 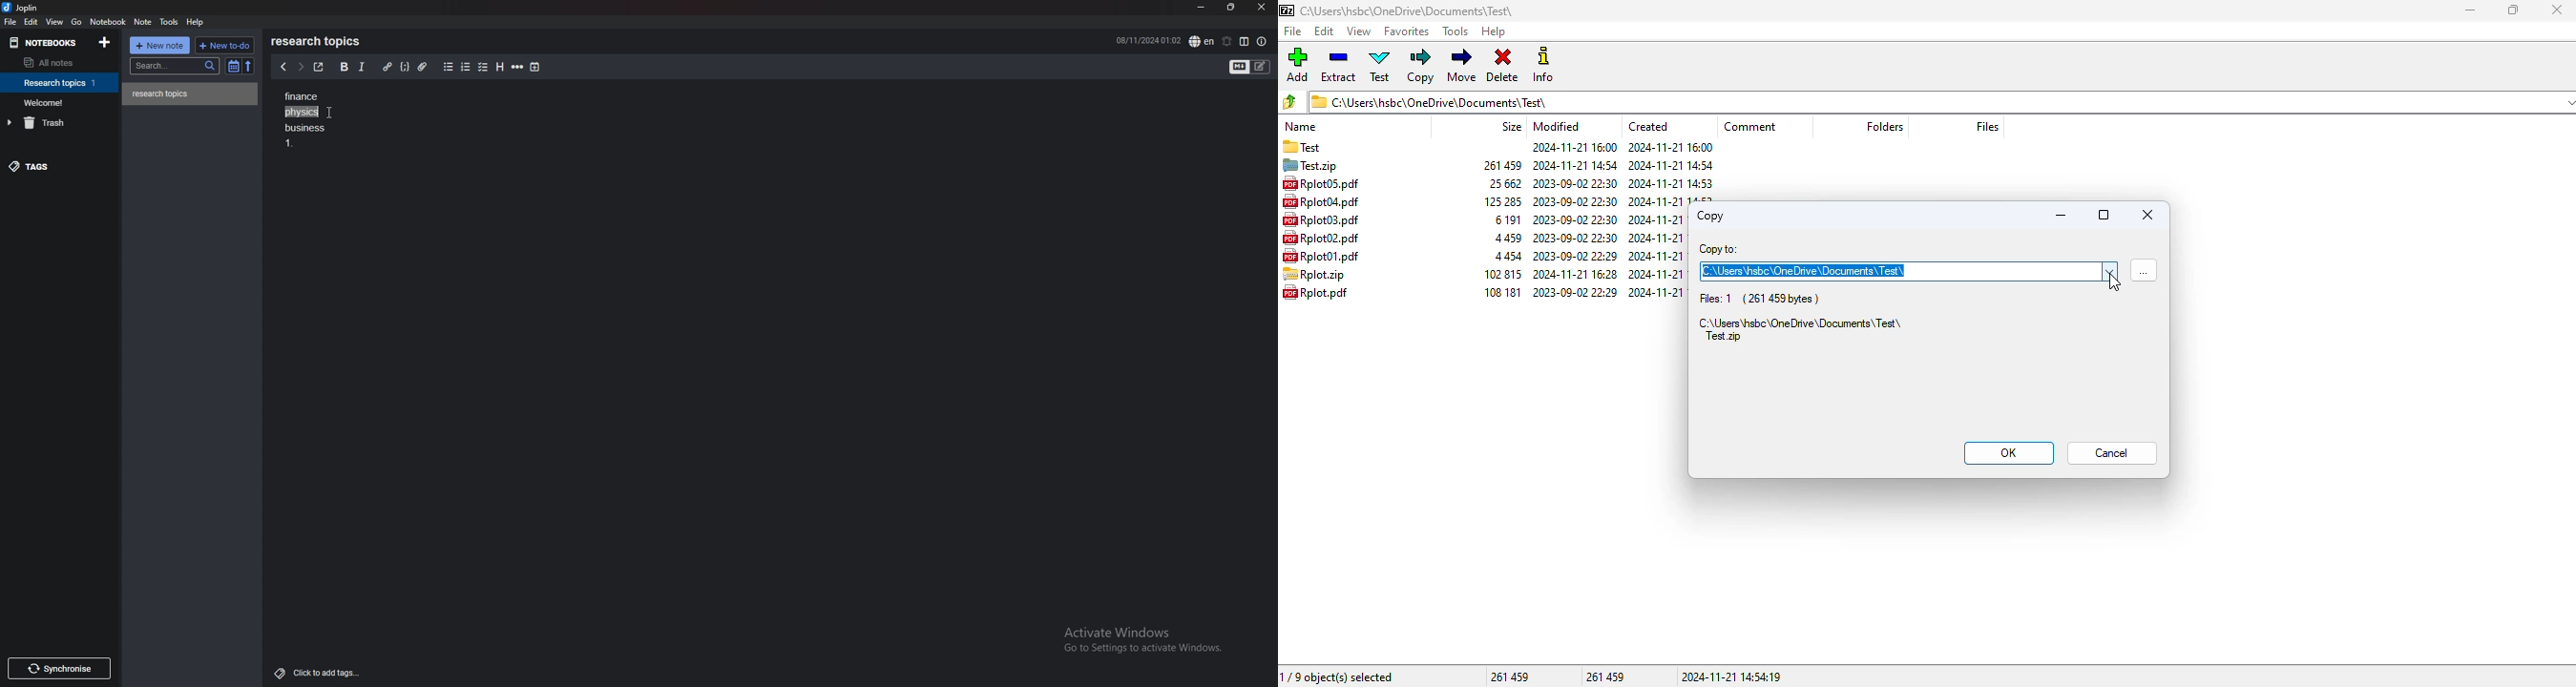 I want to click on Business 1., so click(x=309, y=138).